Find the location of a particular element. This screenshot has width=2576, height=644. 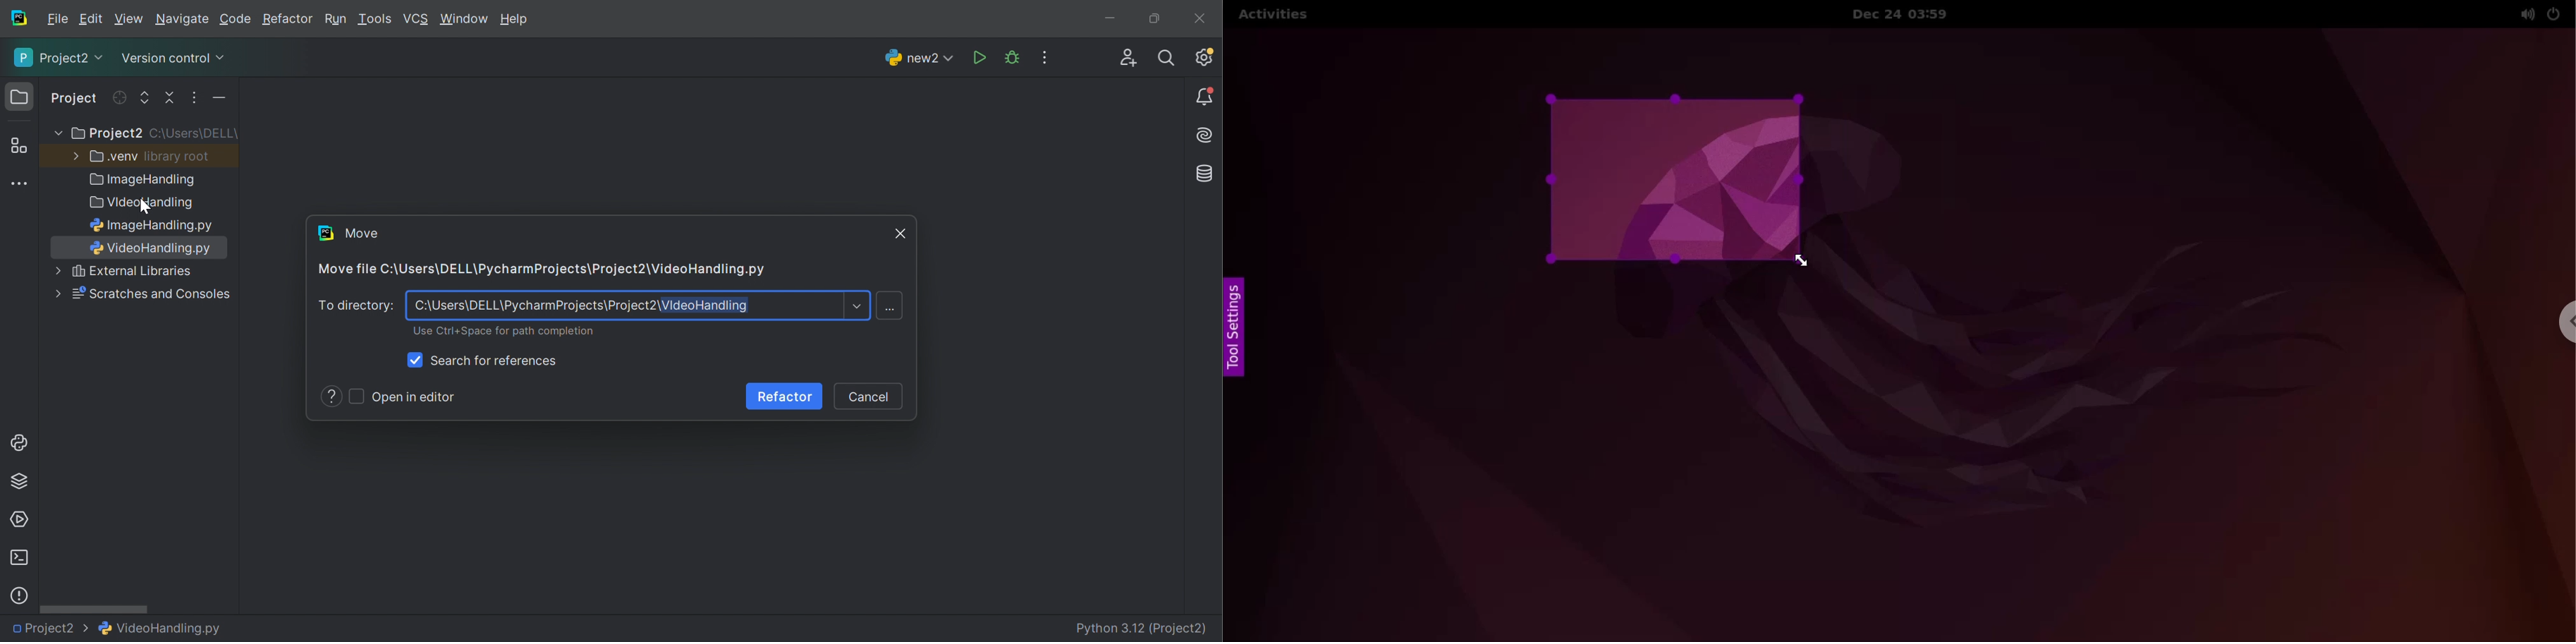

Cursor is located at coordinates (901, 232).